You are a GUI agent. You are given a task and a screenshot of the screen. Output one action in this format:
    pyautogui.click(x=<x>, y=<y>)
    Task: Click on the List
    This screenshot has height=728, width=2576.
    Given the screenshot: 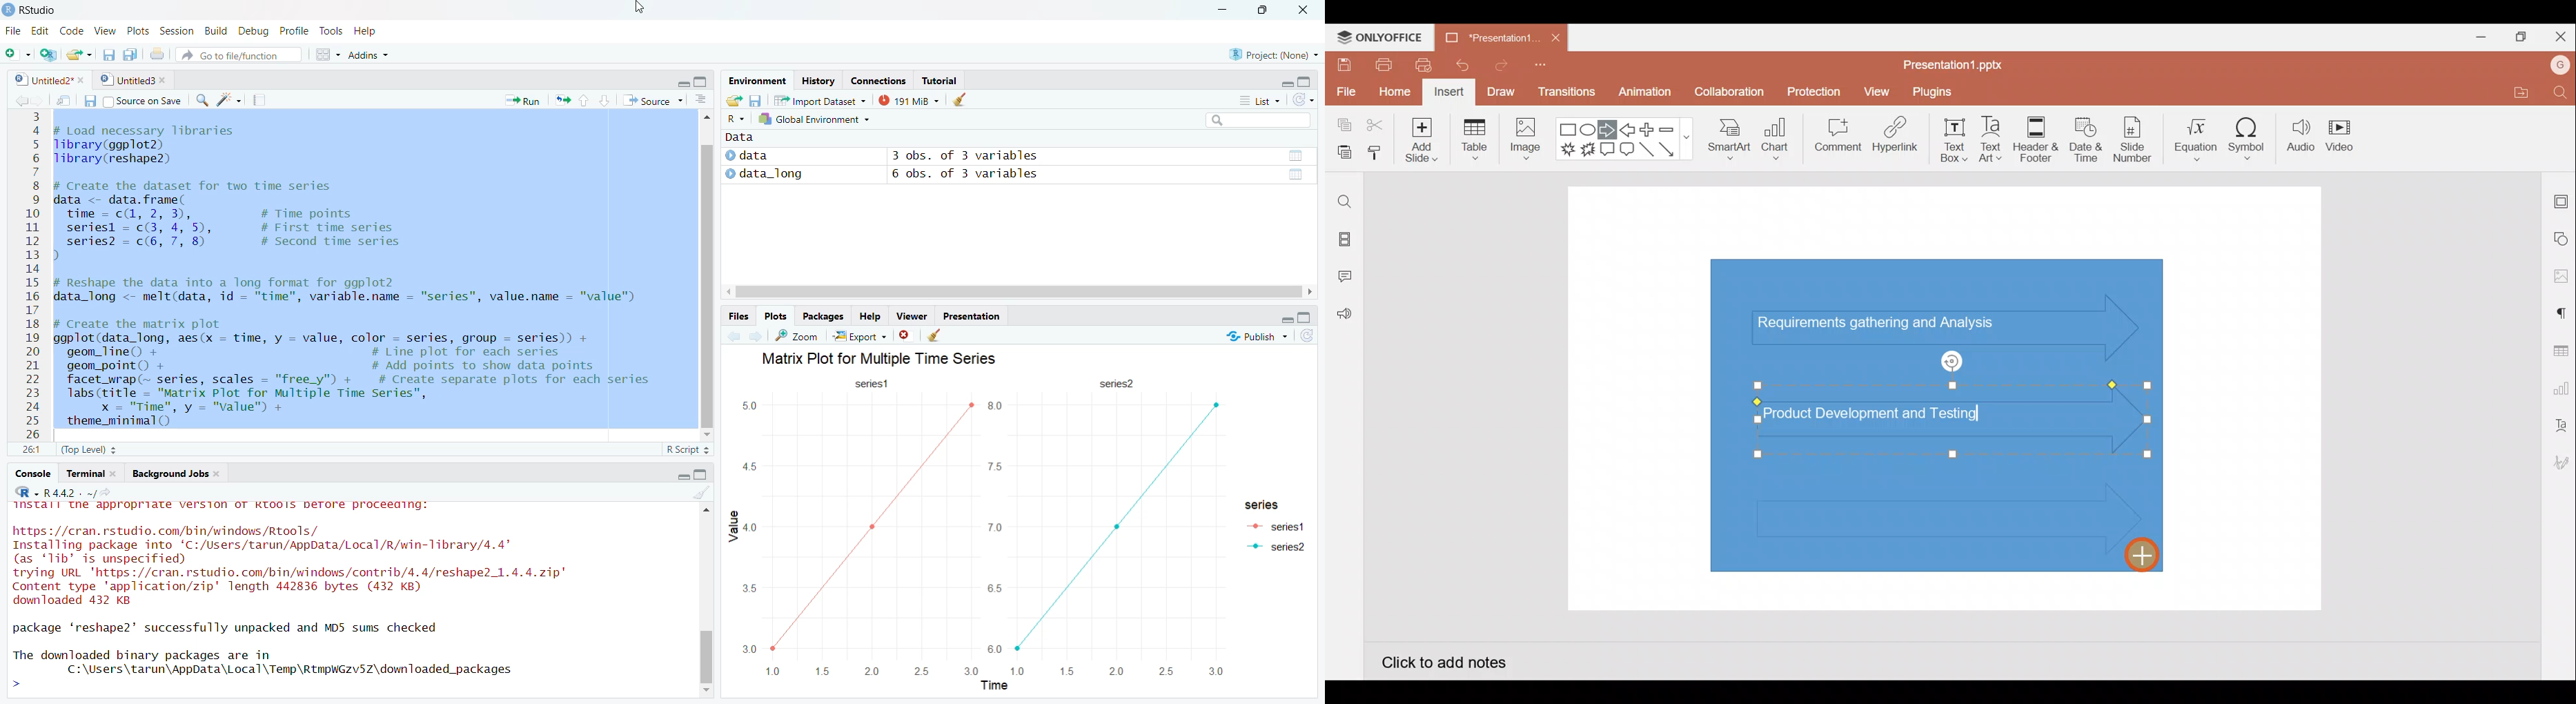 What is the action you would take?
    pyautogui.click(x=1261, y=101)
    